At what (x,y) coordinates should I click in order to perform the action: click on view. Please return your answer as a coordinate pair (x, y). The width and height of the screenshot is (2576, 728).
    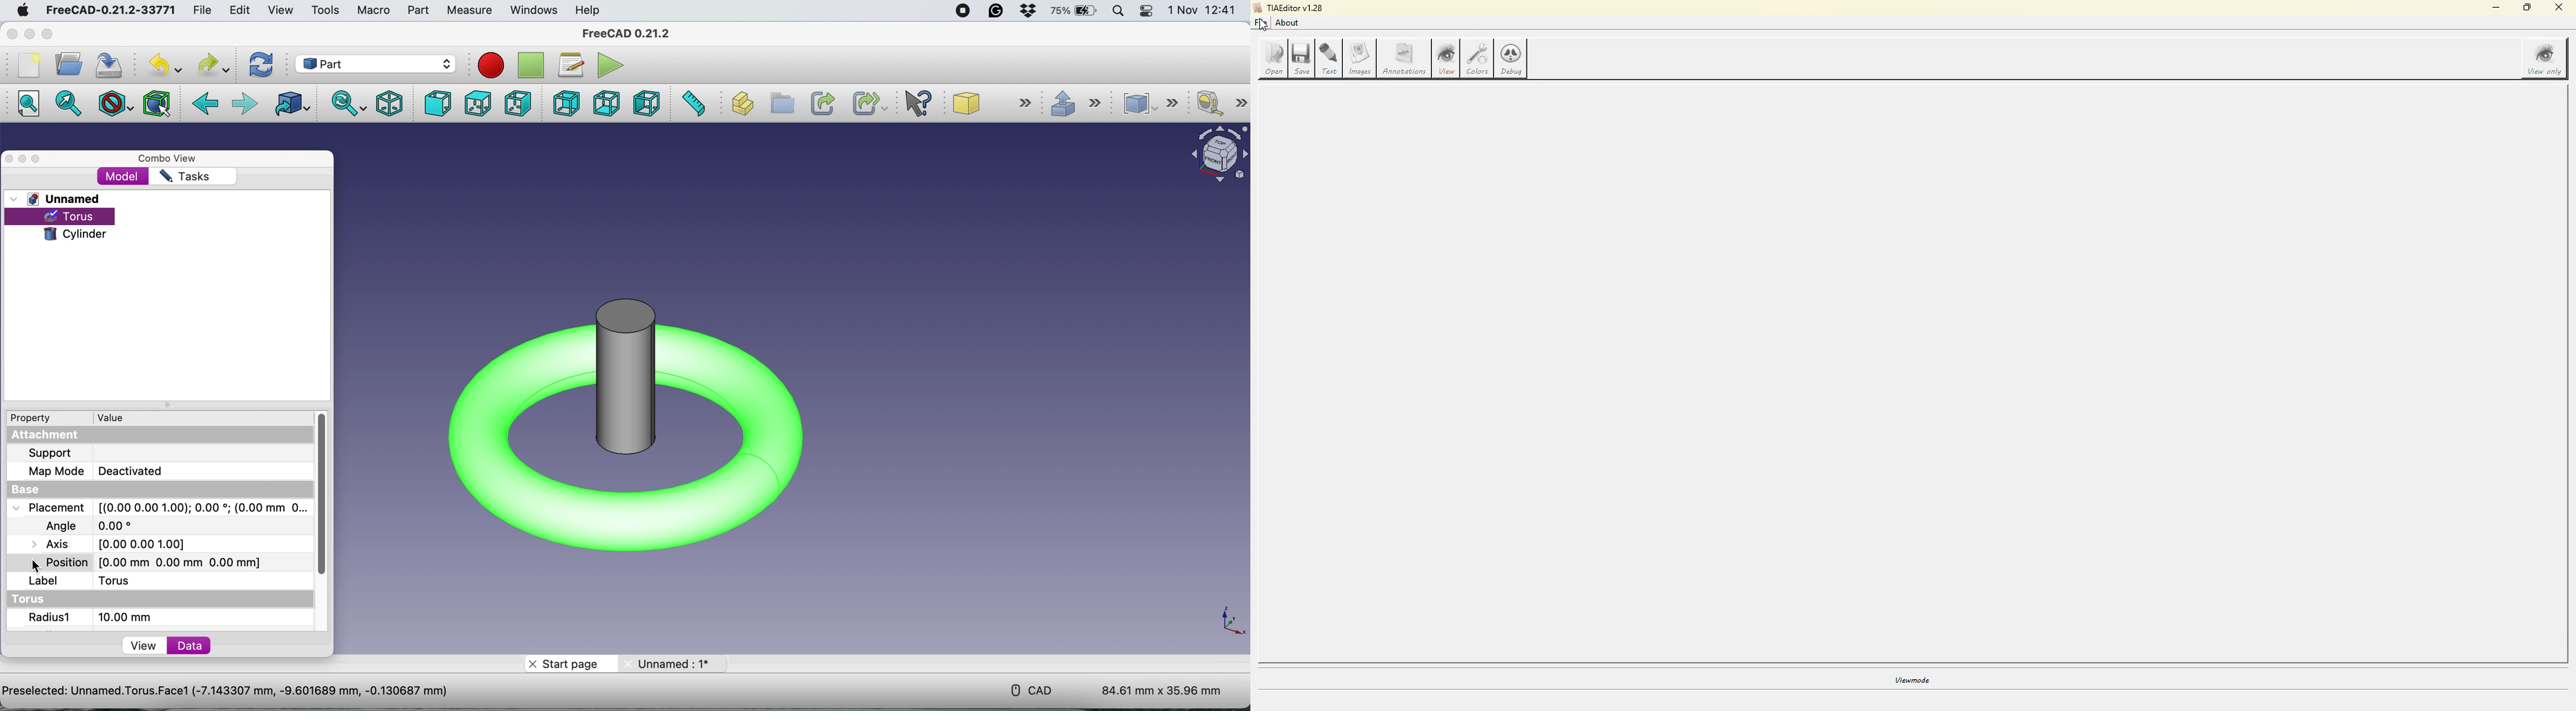
    Looking at the image, I should click on (280, 10).